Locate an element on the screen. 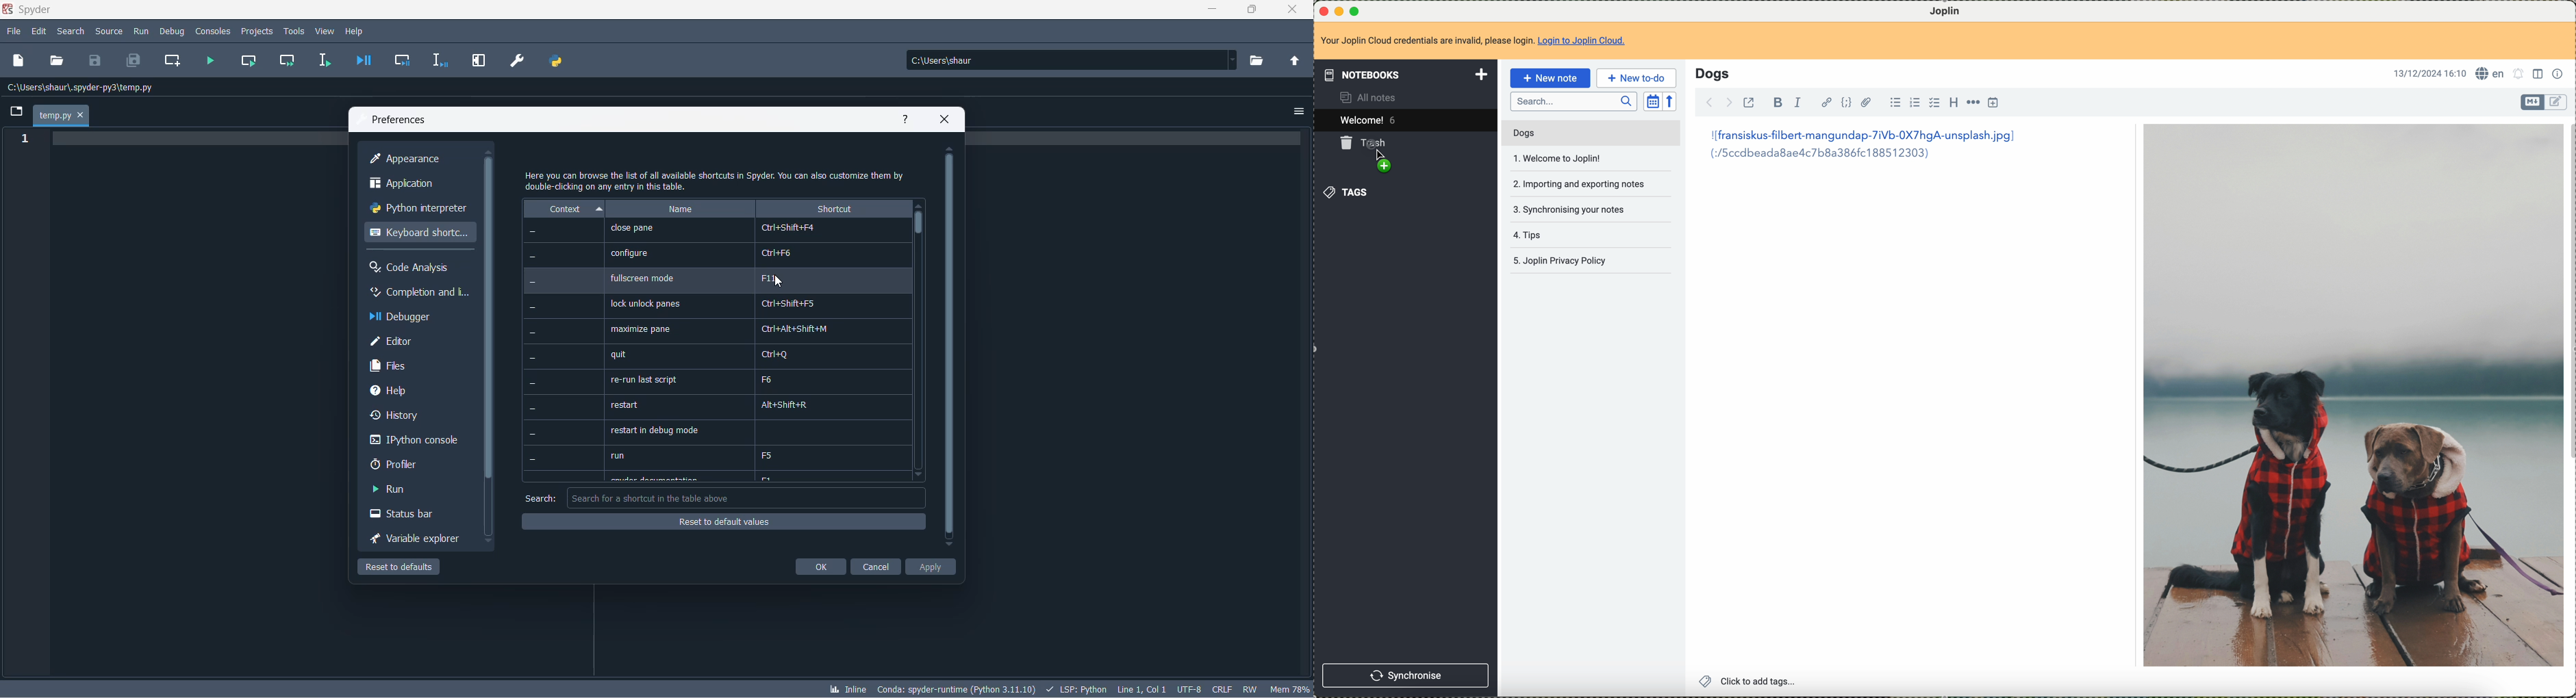 This screenshot has height=700, width=2576. run selection is located at coordinates (323, 61).